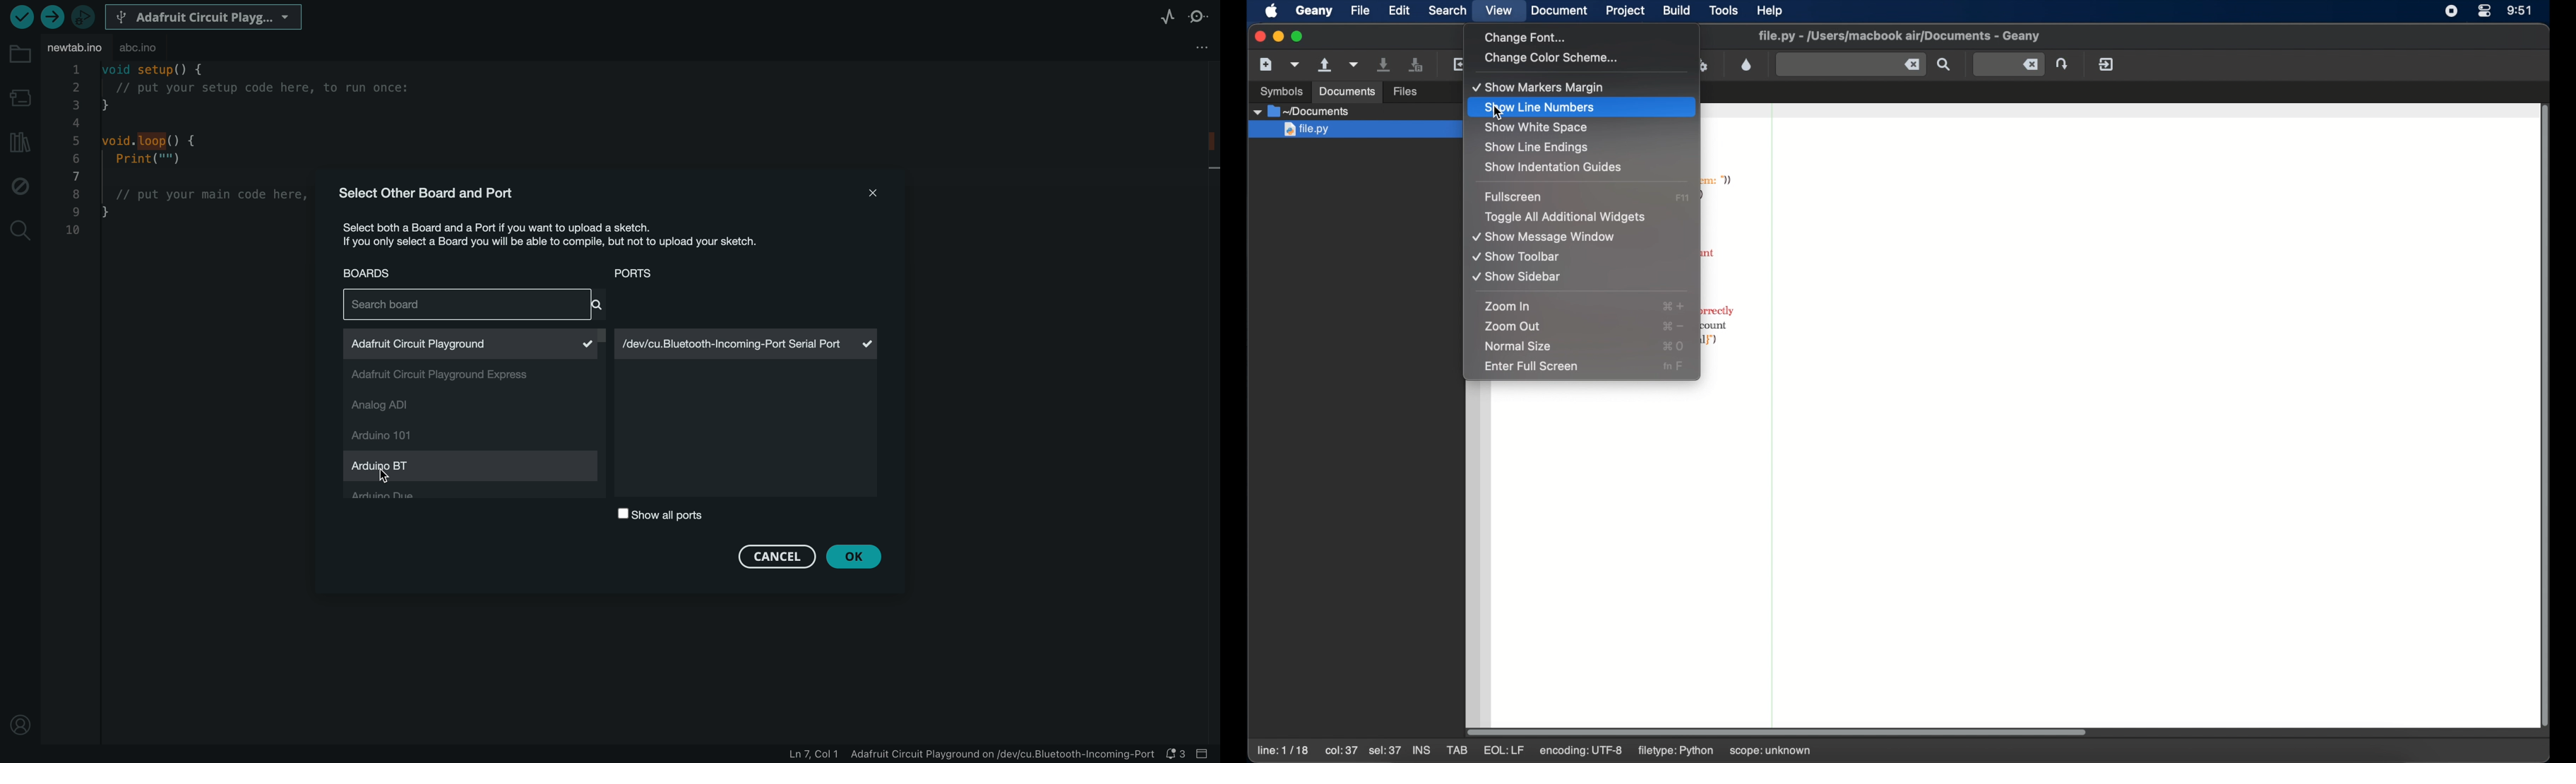  What do you see at coordinates (1898, 37) in the screenshot?
I see `file name` at bounding box center [1898, 37].